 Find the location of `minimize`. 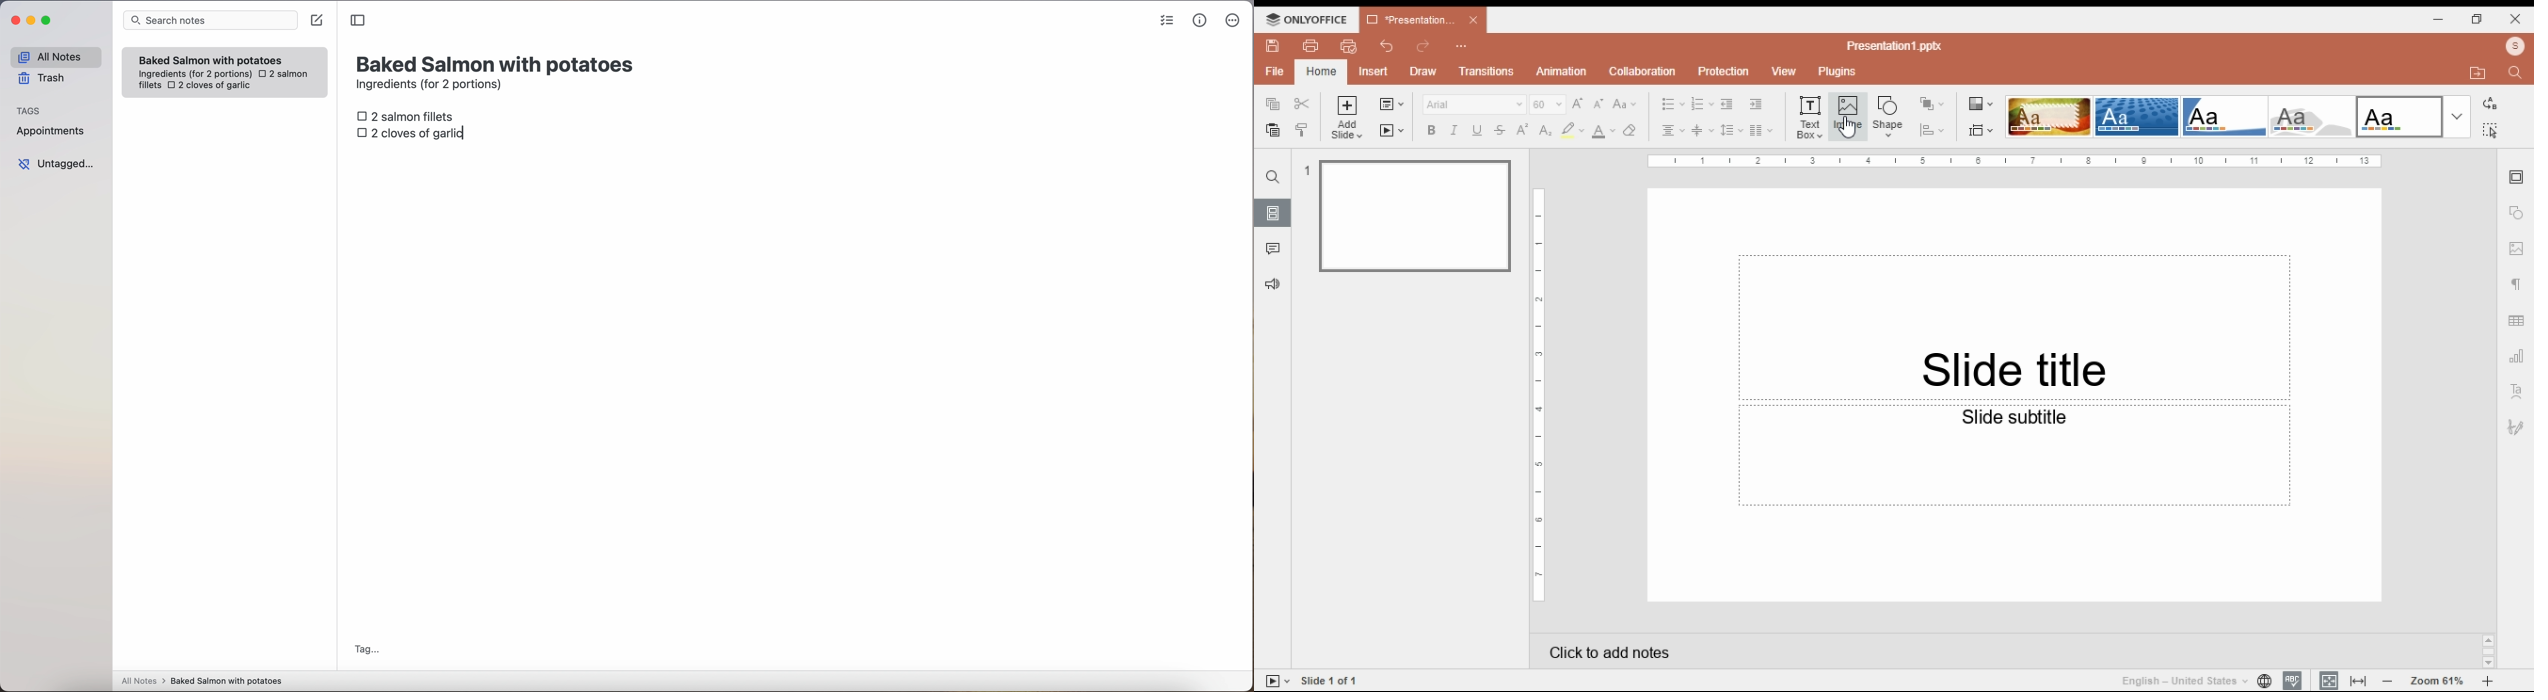

minimize is located at coordinates (2439, 20).